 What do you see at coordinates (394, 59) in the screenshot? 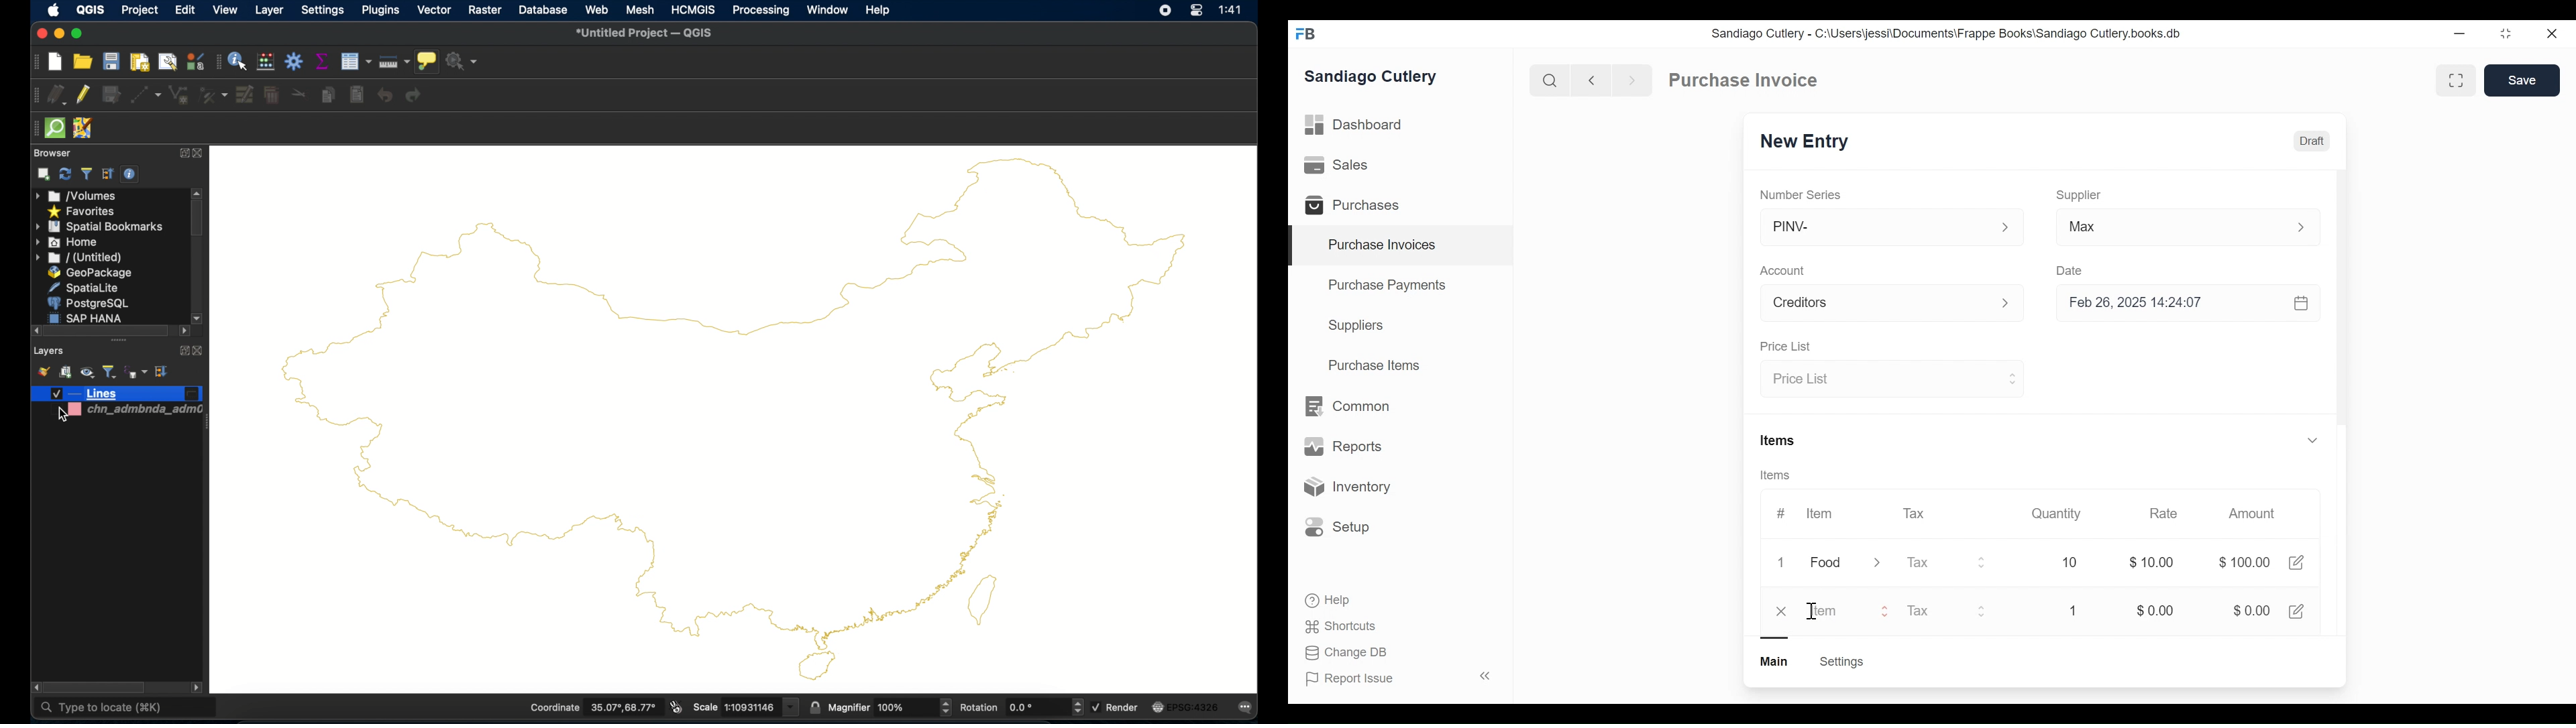
I see `measure line` at bounding box center [394, 59].